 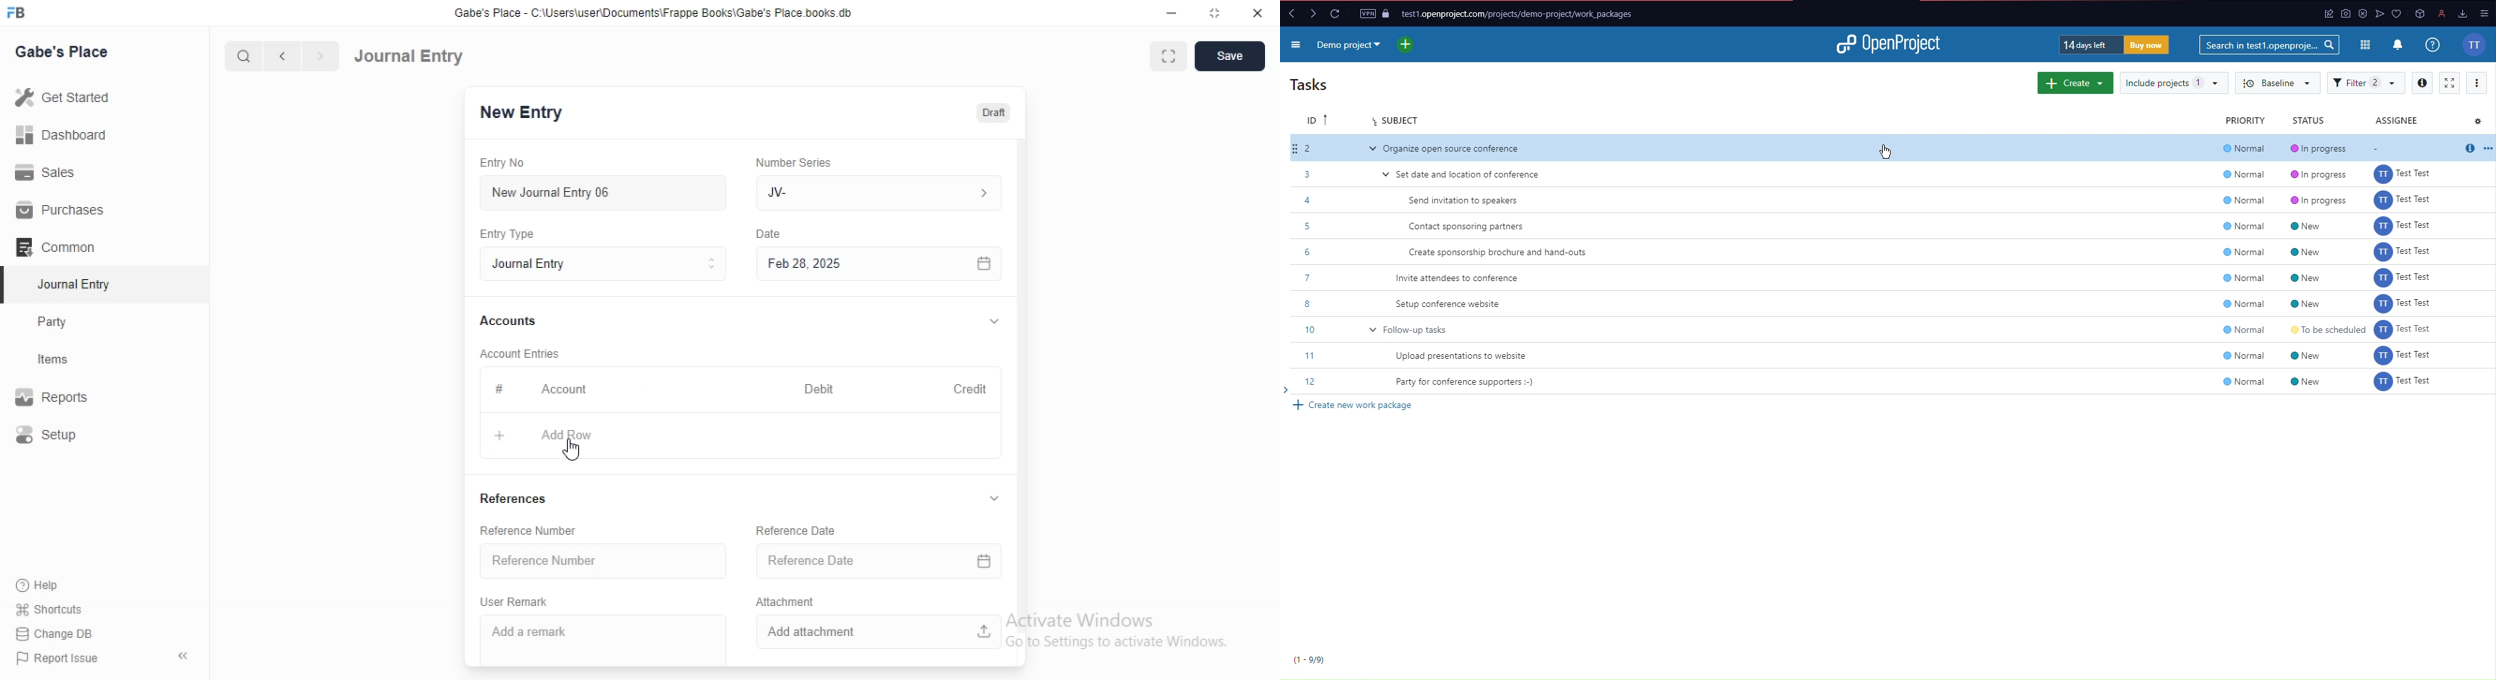 I want to click on Common, so click(x=61, y=247).